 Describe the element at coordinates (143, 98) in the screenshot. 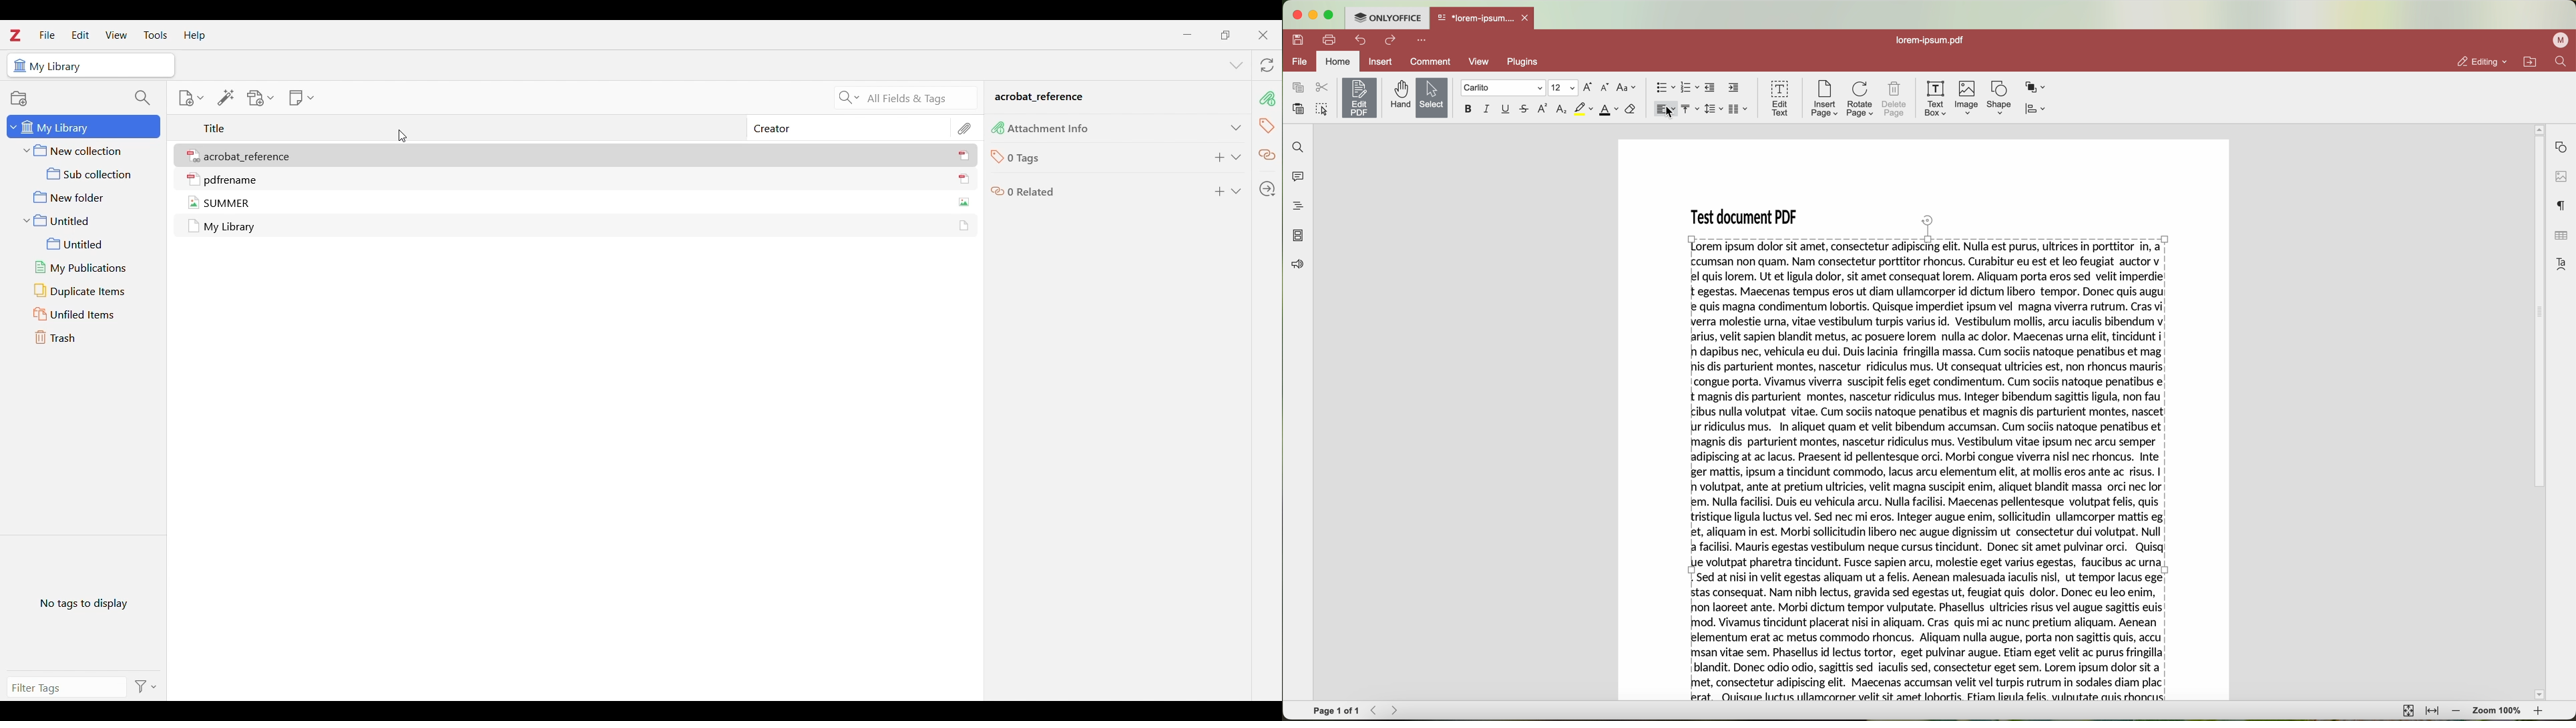

I see `Filter collections` at that location.